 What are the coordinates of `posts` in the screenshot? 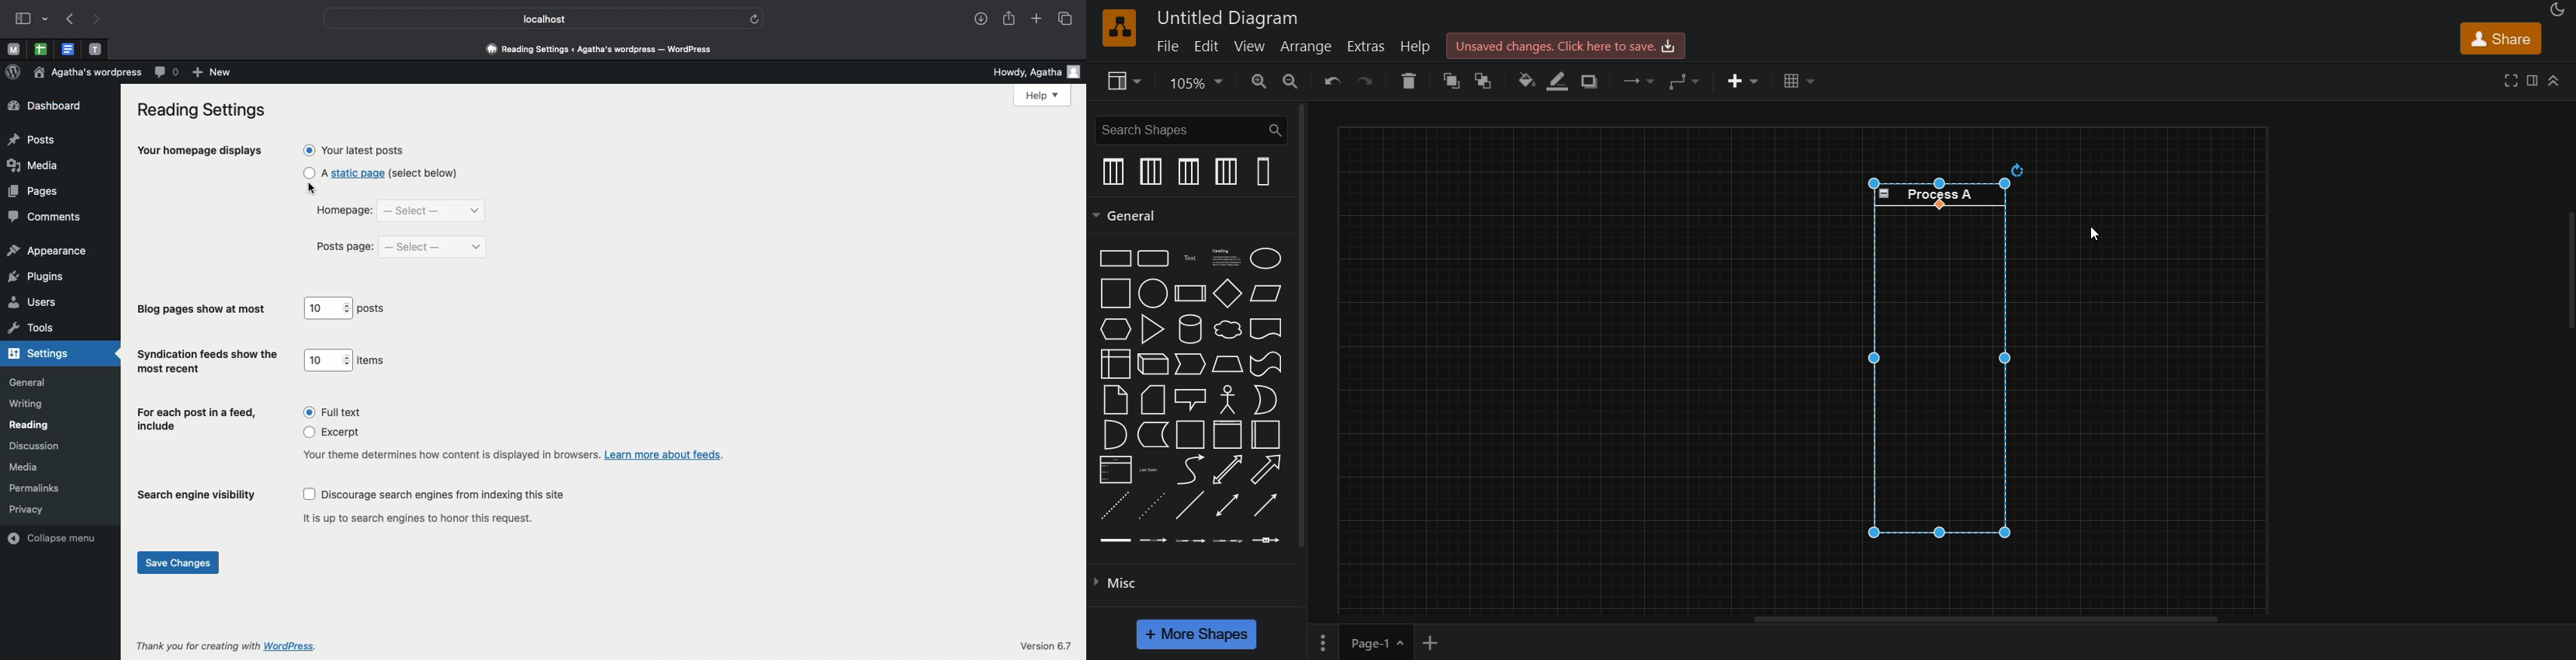 It's located at (374, 310).